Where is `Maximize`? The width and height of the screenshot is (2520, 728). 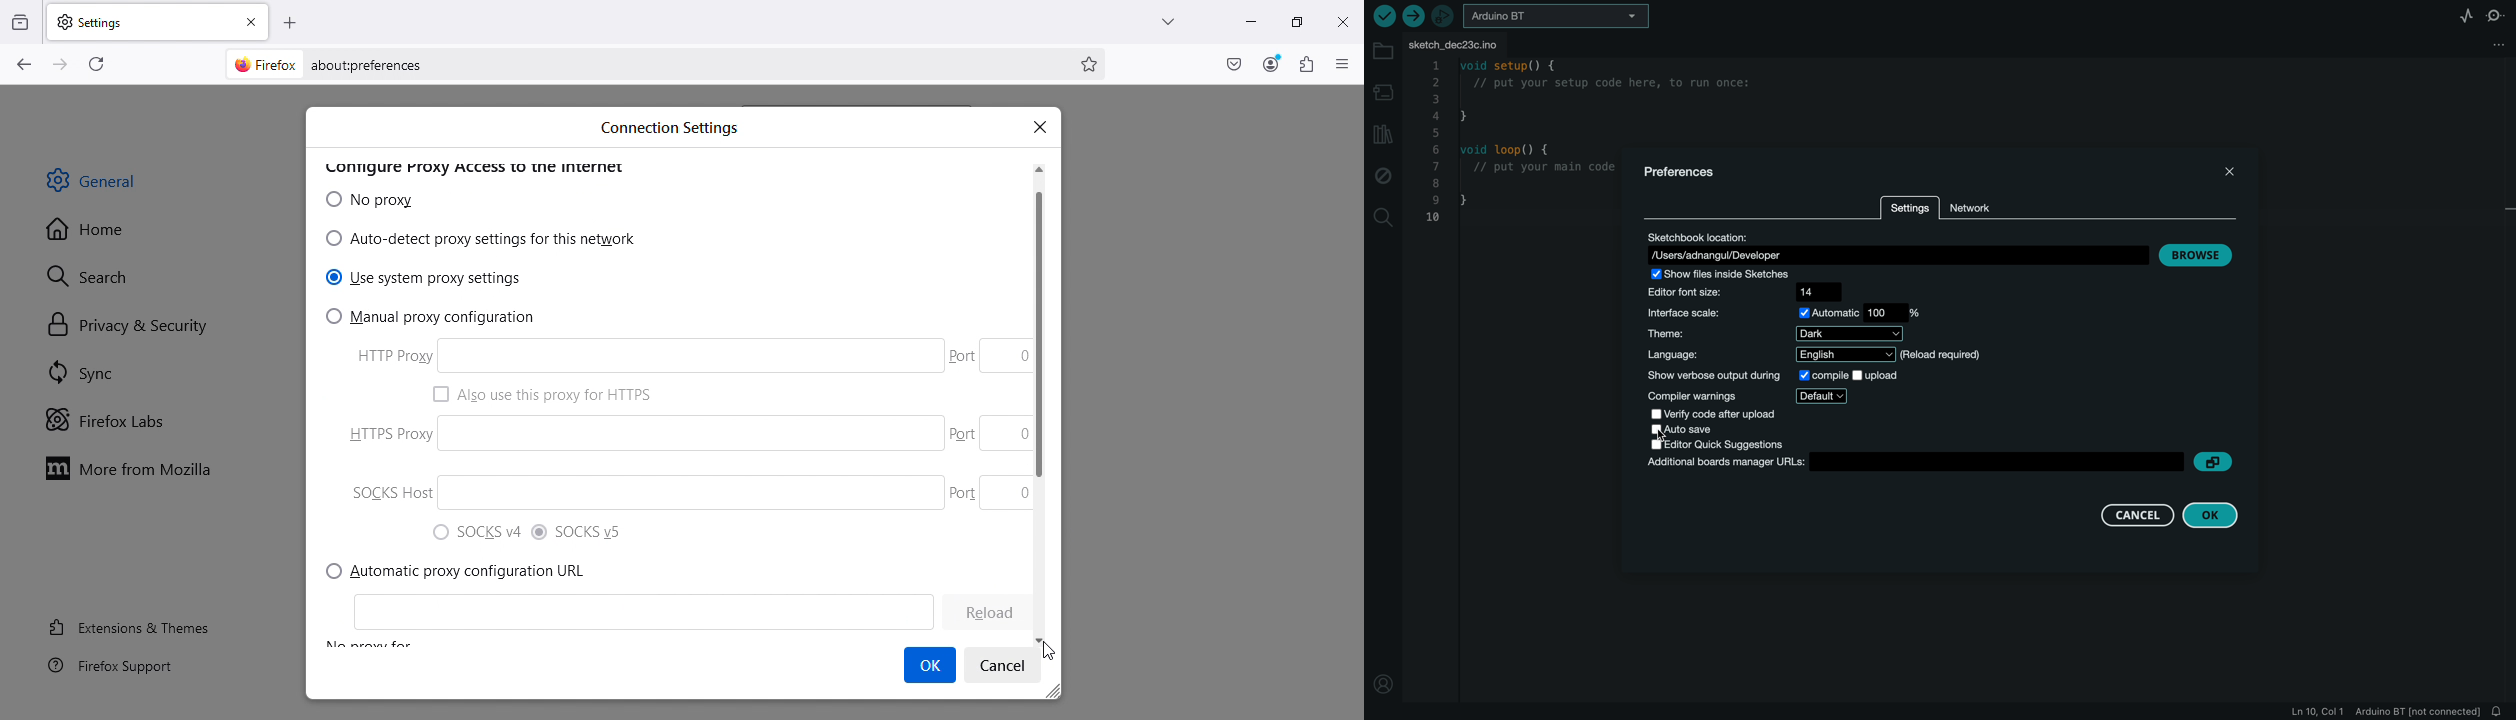 Maximize is located at coordinates (1294, 20).